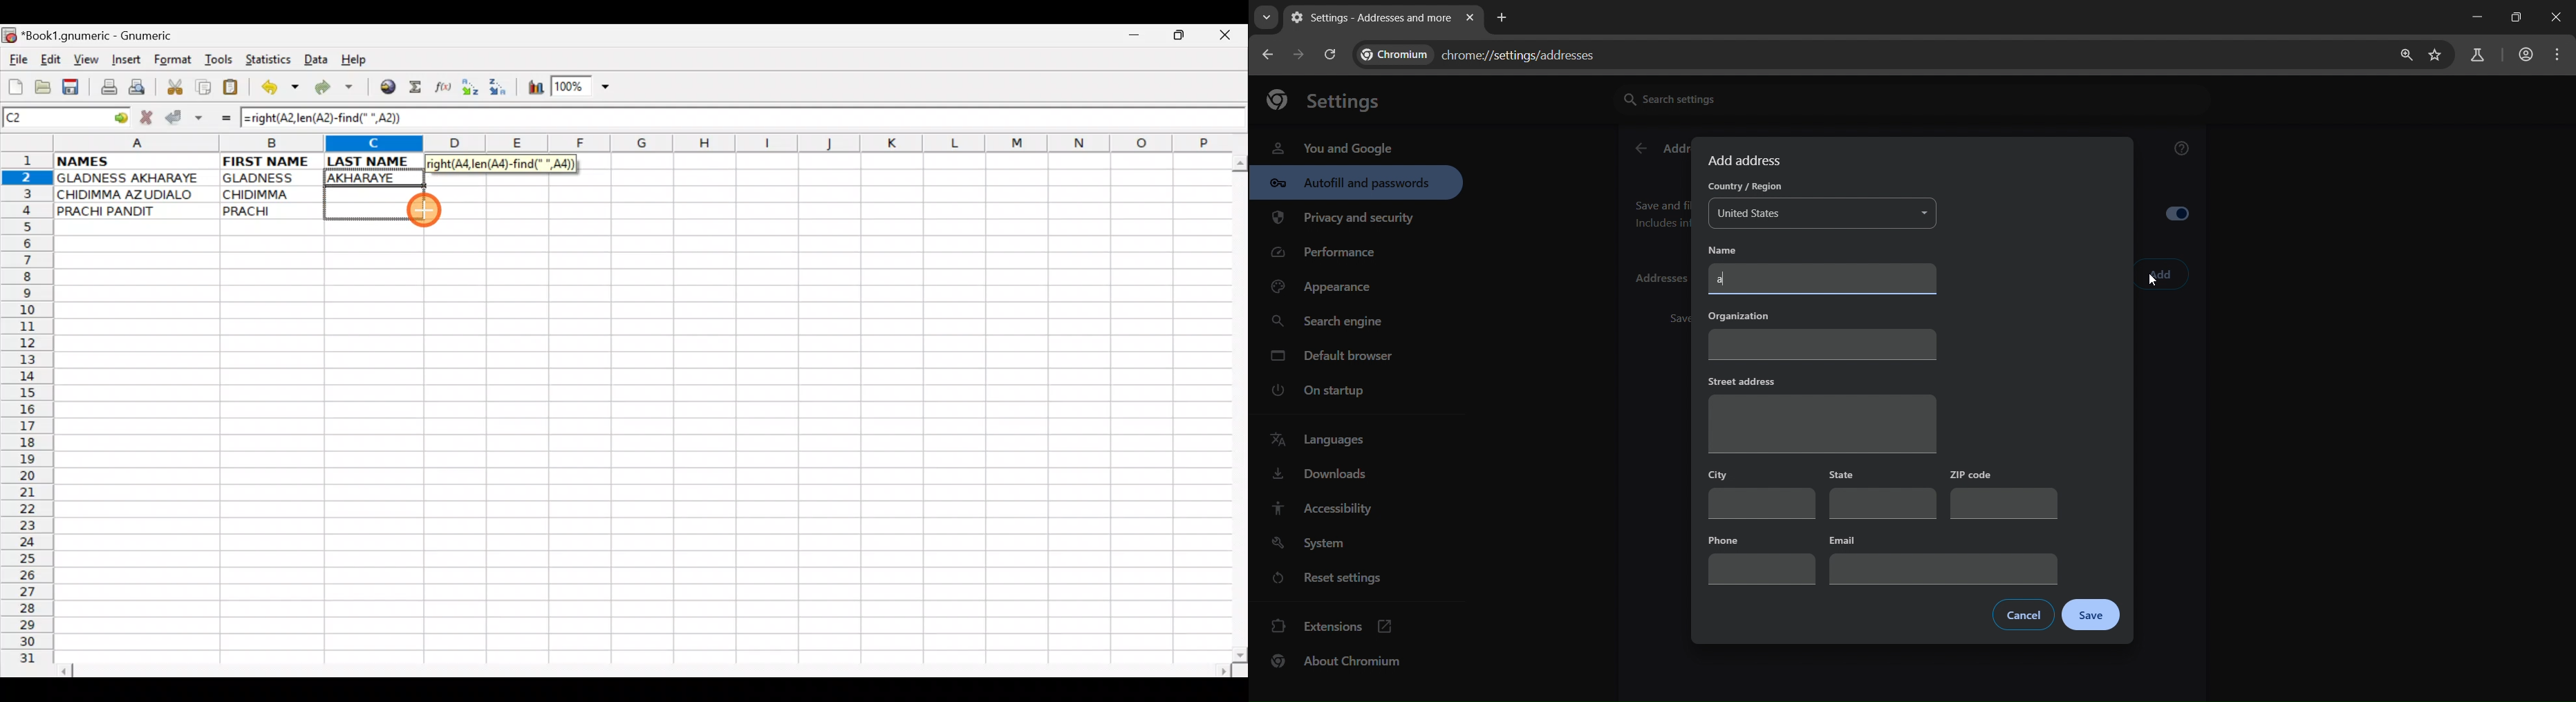  What do you see at coordinates (1470, 19) in the screenshot?
I see `close tab` at bounding box center [1470, 19].